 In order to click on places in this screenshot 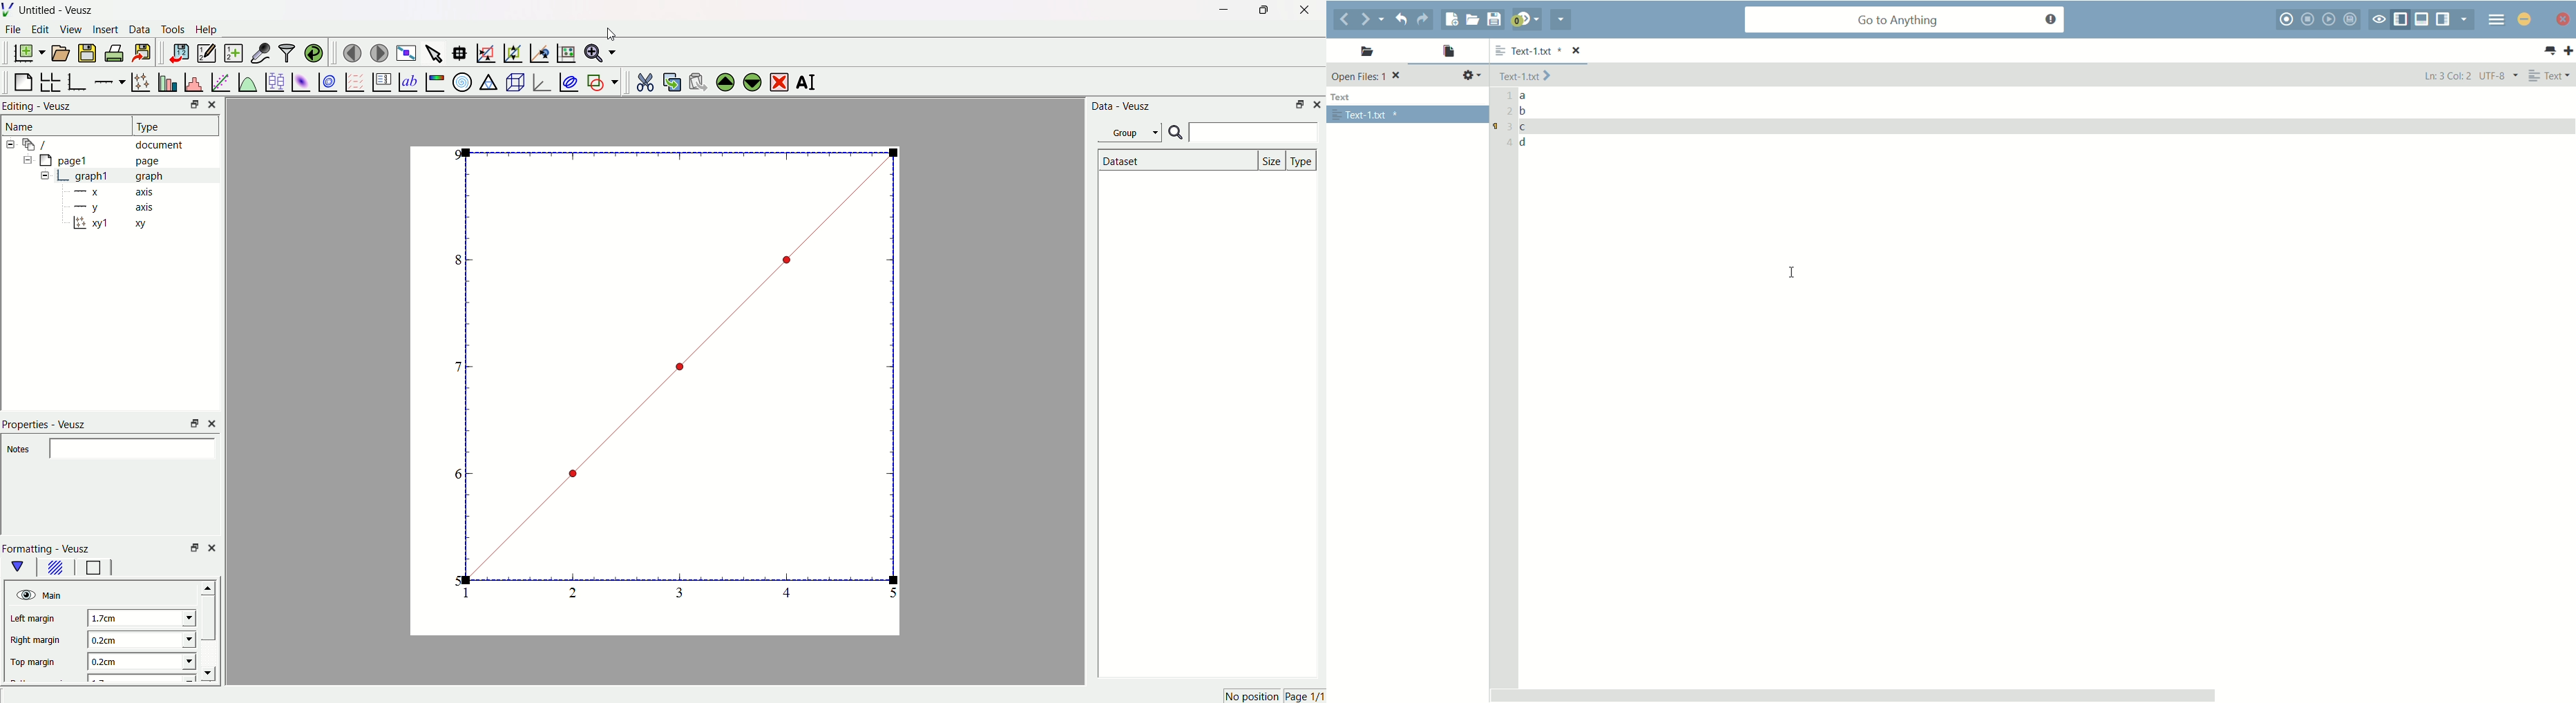, I will do `click(1363, 53)`.